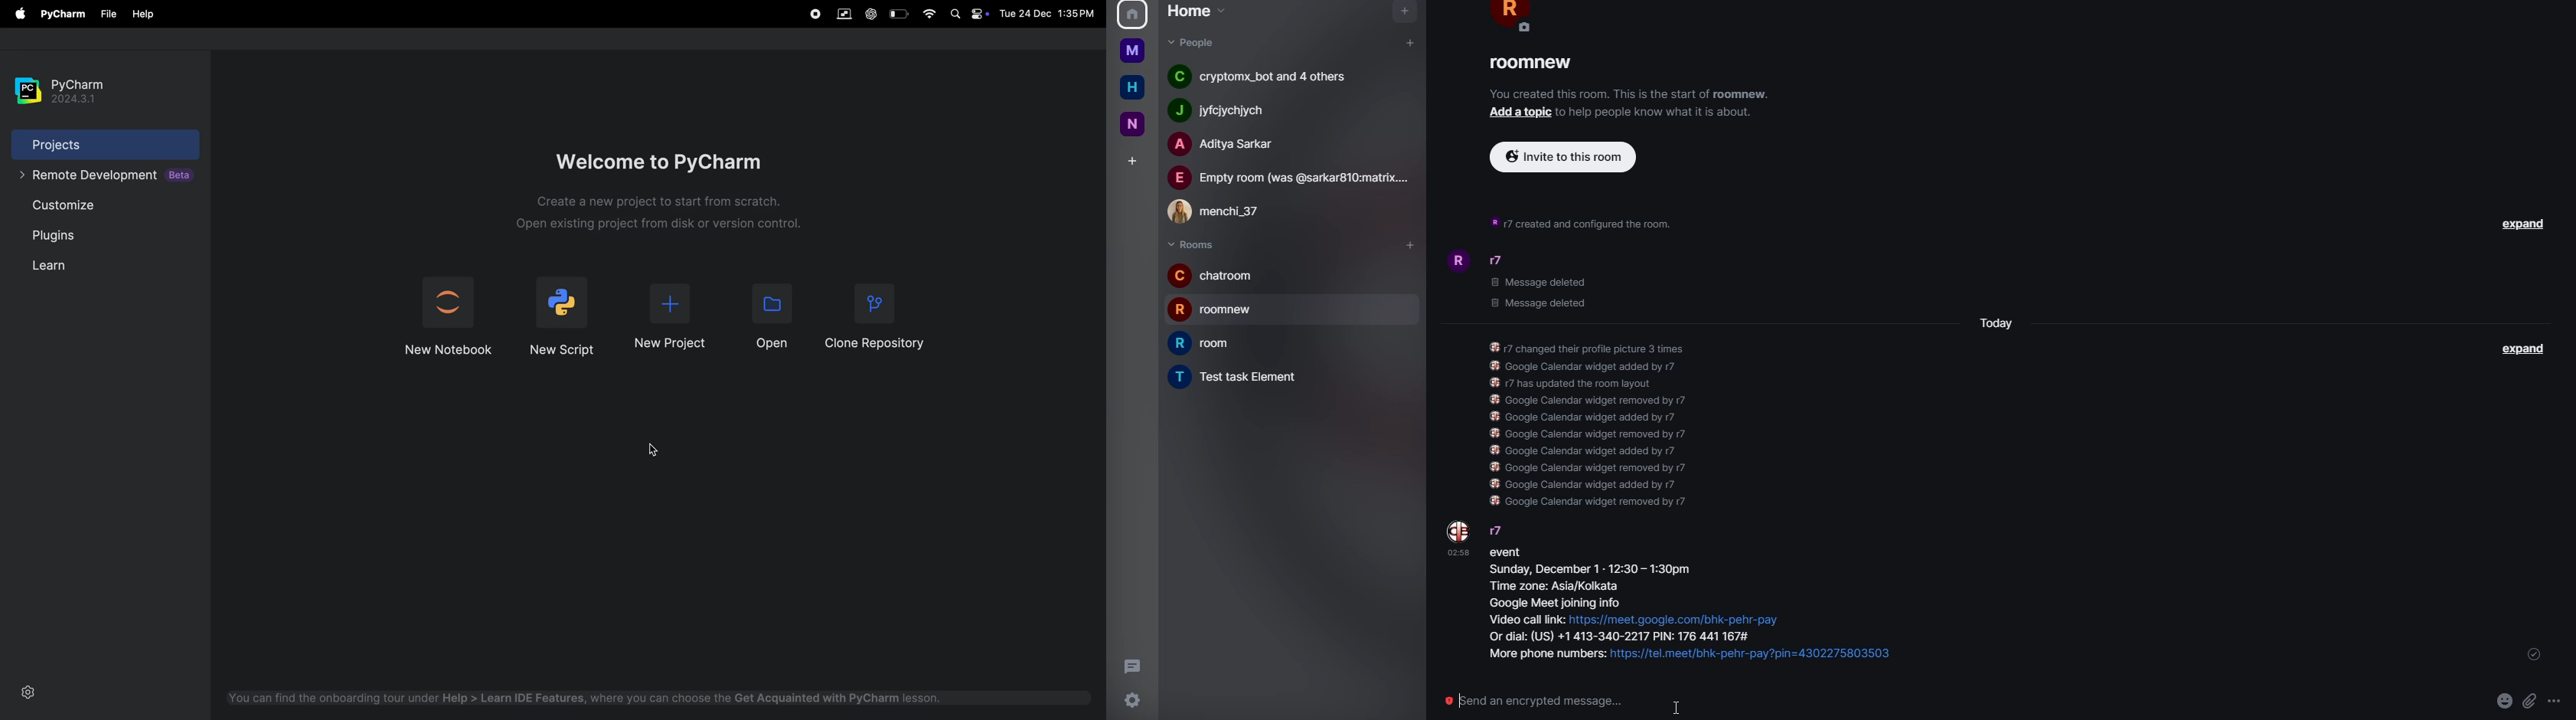 Image resolution: width=2576 pixels, height=728 pixels. Describe the element at coordinates (1132, 159) in the screenshot. I see `add` at that location.